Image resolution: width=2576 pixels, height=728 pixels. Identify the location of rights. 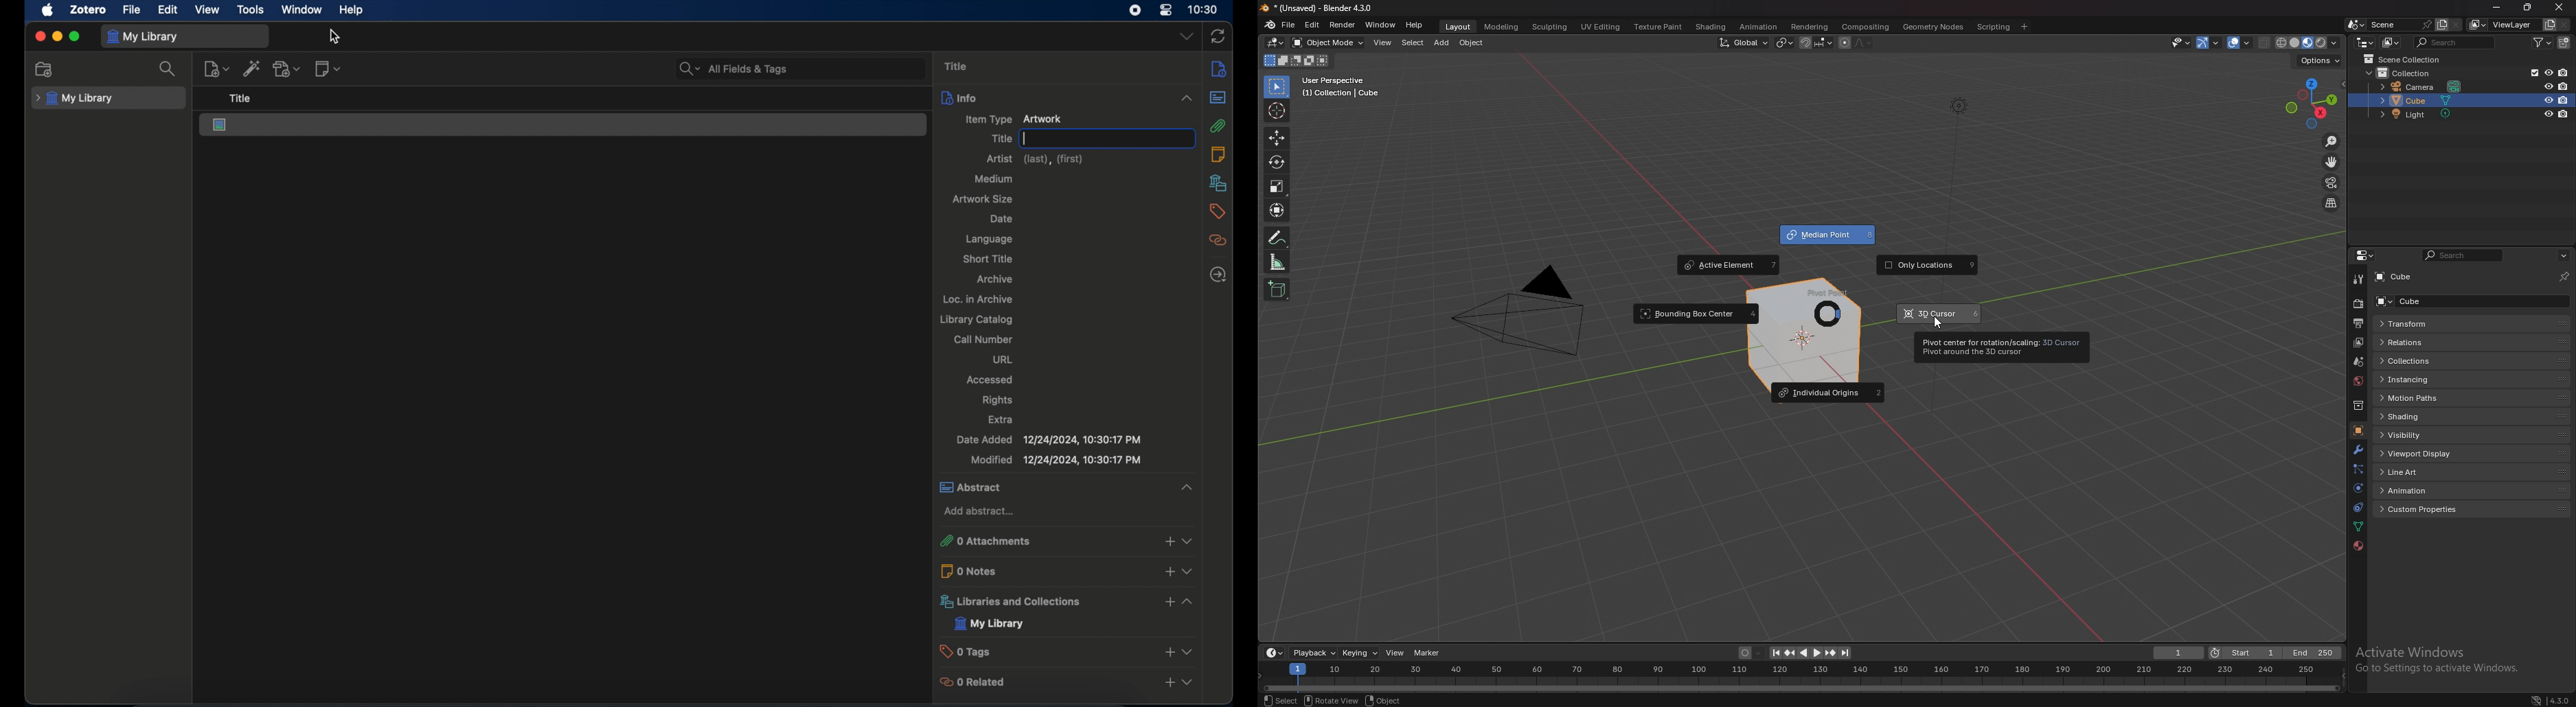
(997, 401).